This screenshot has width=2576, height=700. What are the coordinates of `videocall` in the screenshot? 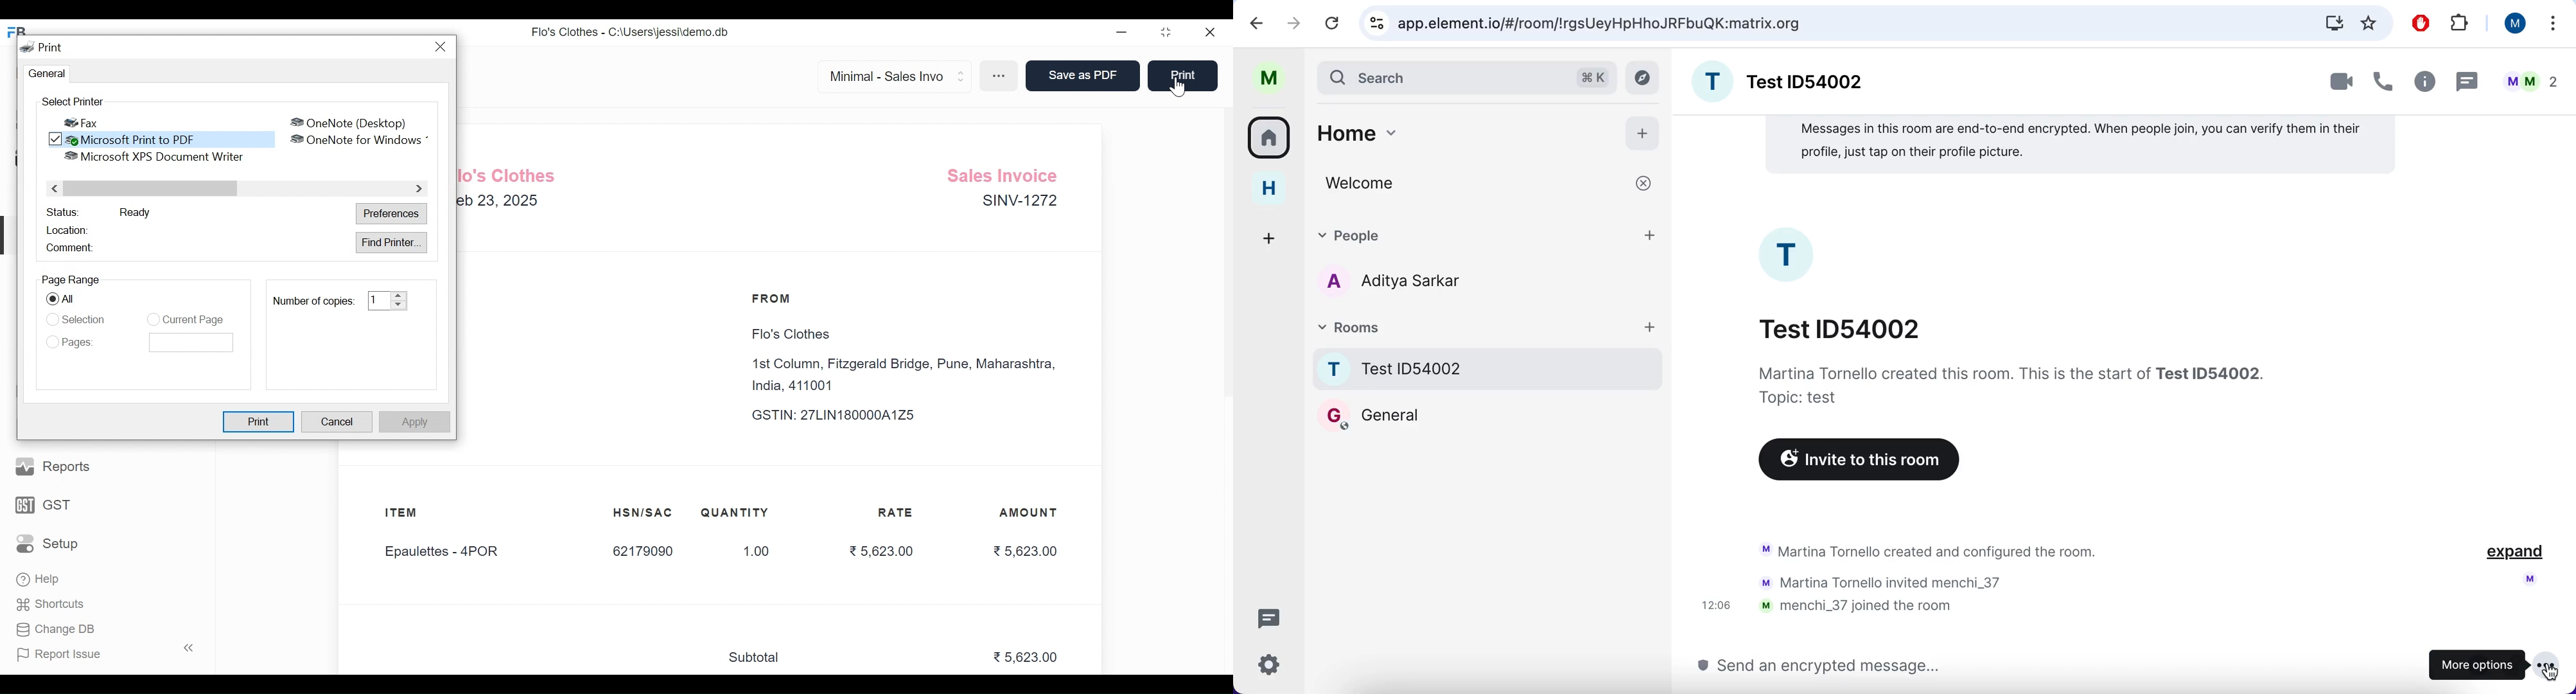 It's located at (2340, 83).